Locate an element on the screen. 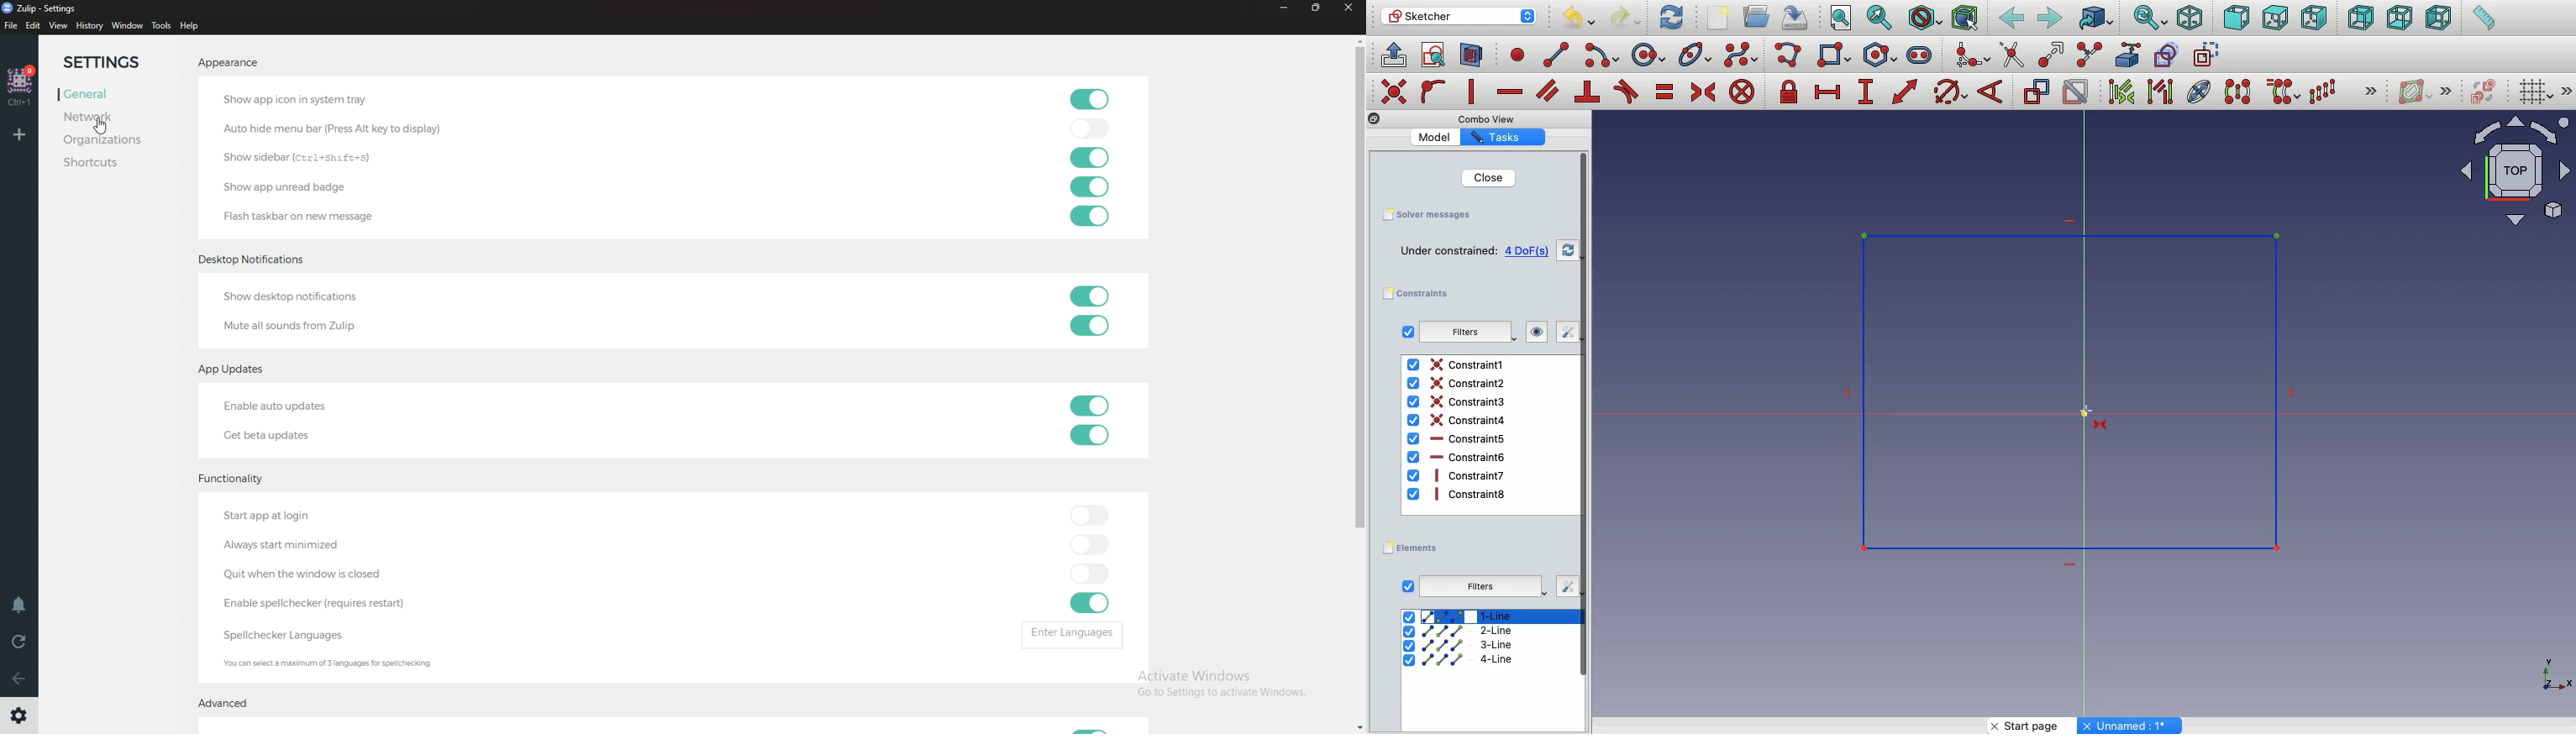 This screenshot has height=756, width=2576. toggle is located at coordinates (1089, 404).